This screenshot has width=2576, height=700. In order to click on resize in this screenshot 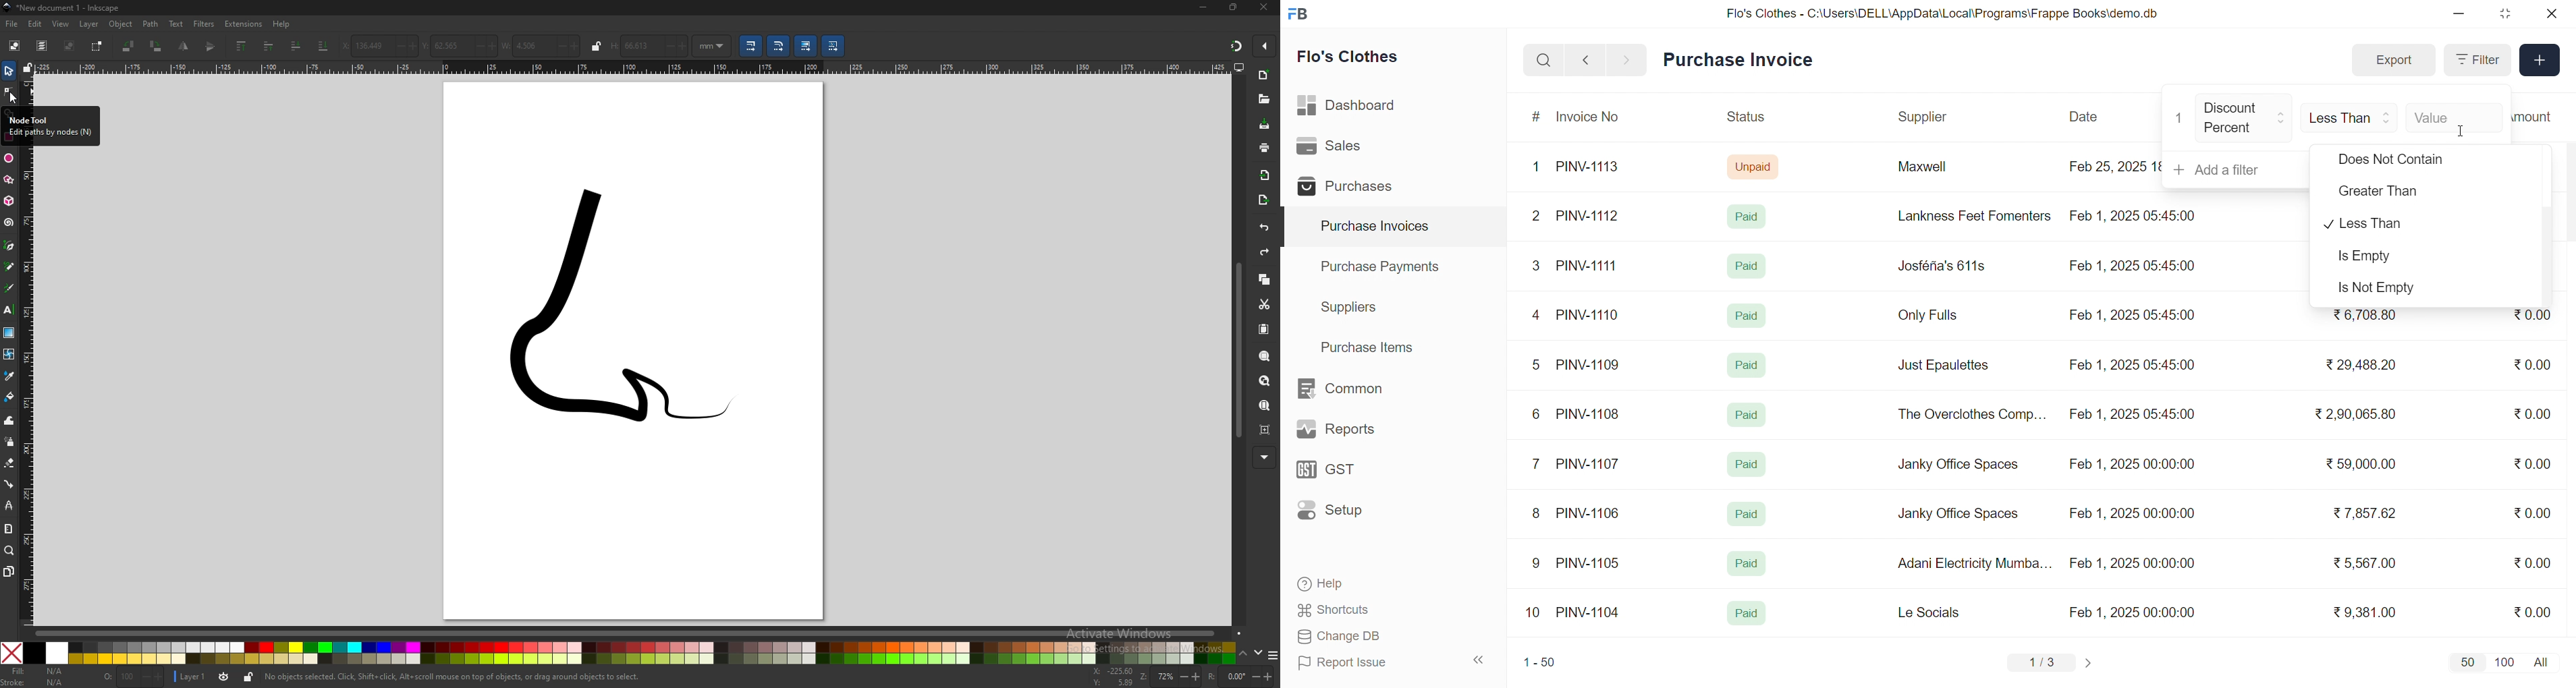, I will do `click(2504, 13)`.